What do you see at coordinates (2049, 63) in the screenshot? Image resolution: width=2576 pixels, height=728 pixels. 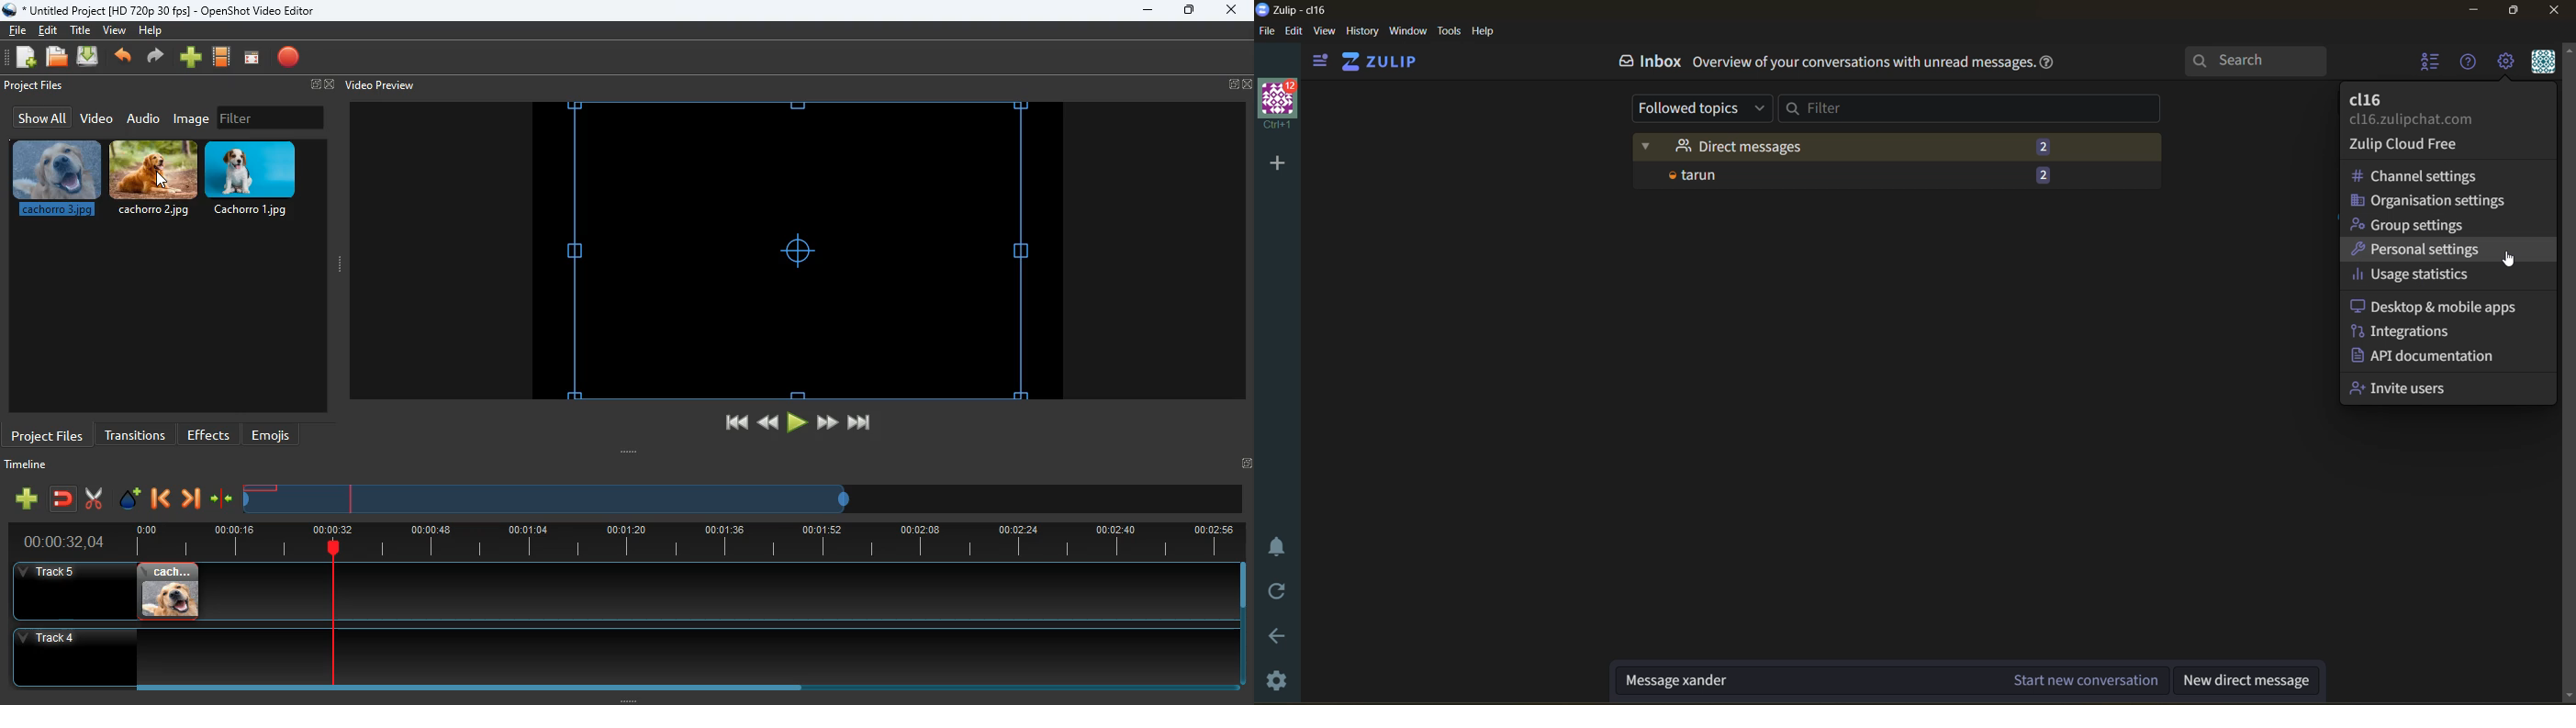 I see `help` at bounding box center [2049, 63].